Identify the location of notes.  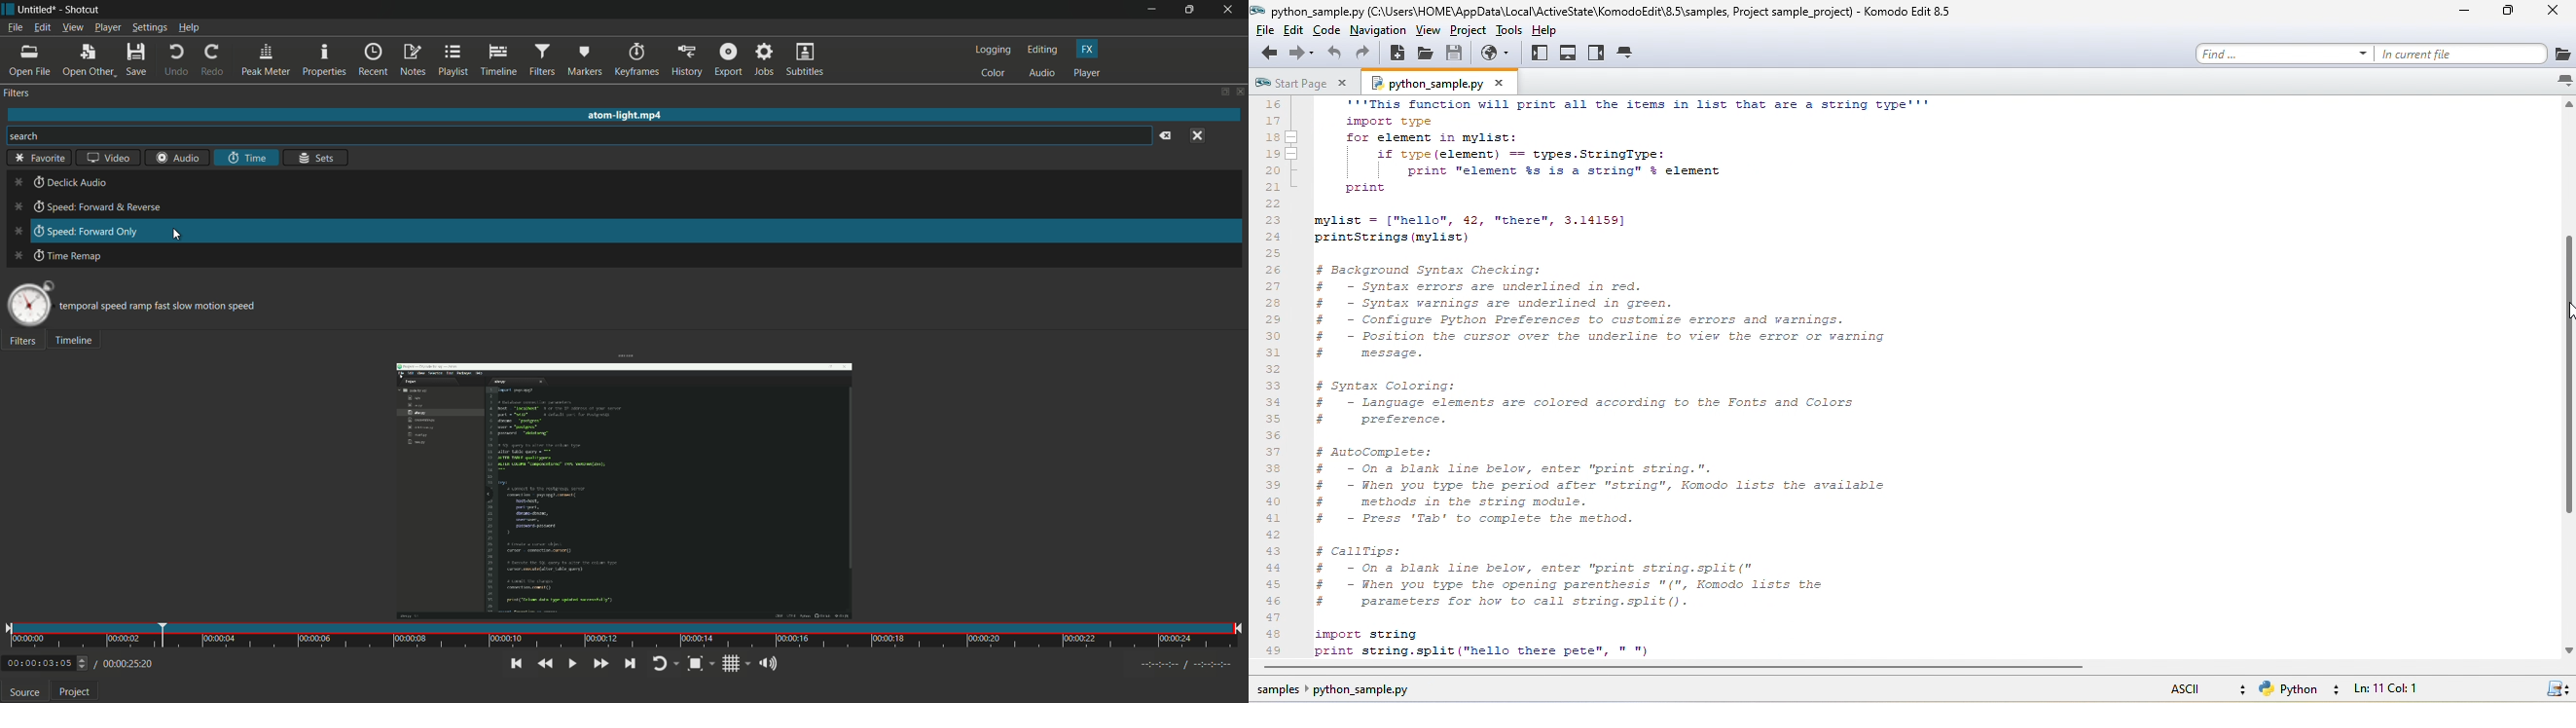
(414, 61).